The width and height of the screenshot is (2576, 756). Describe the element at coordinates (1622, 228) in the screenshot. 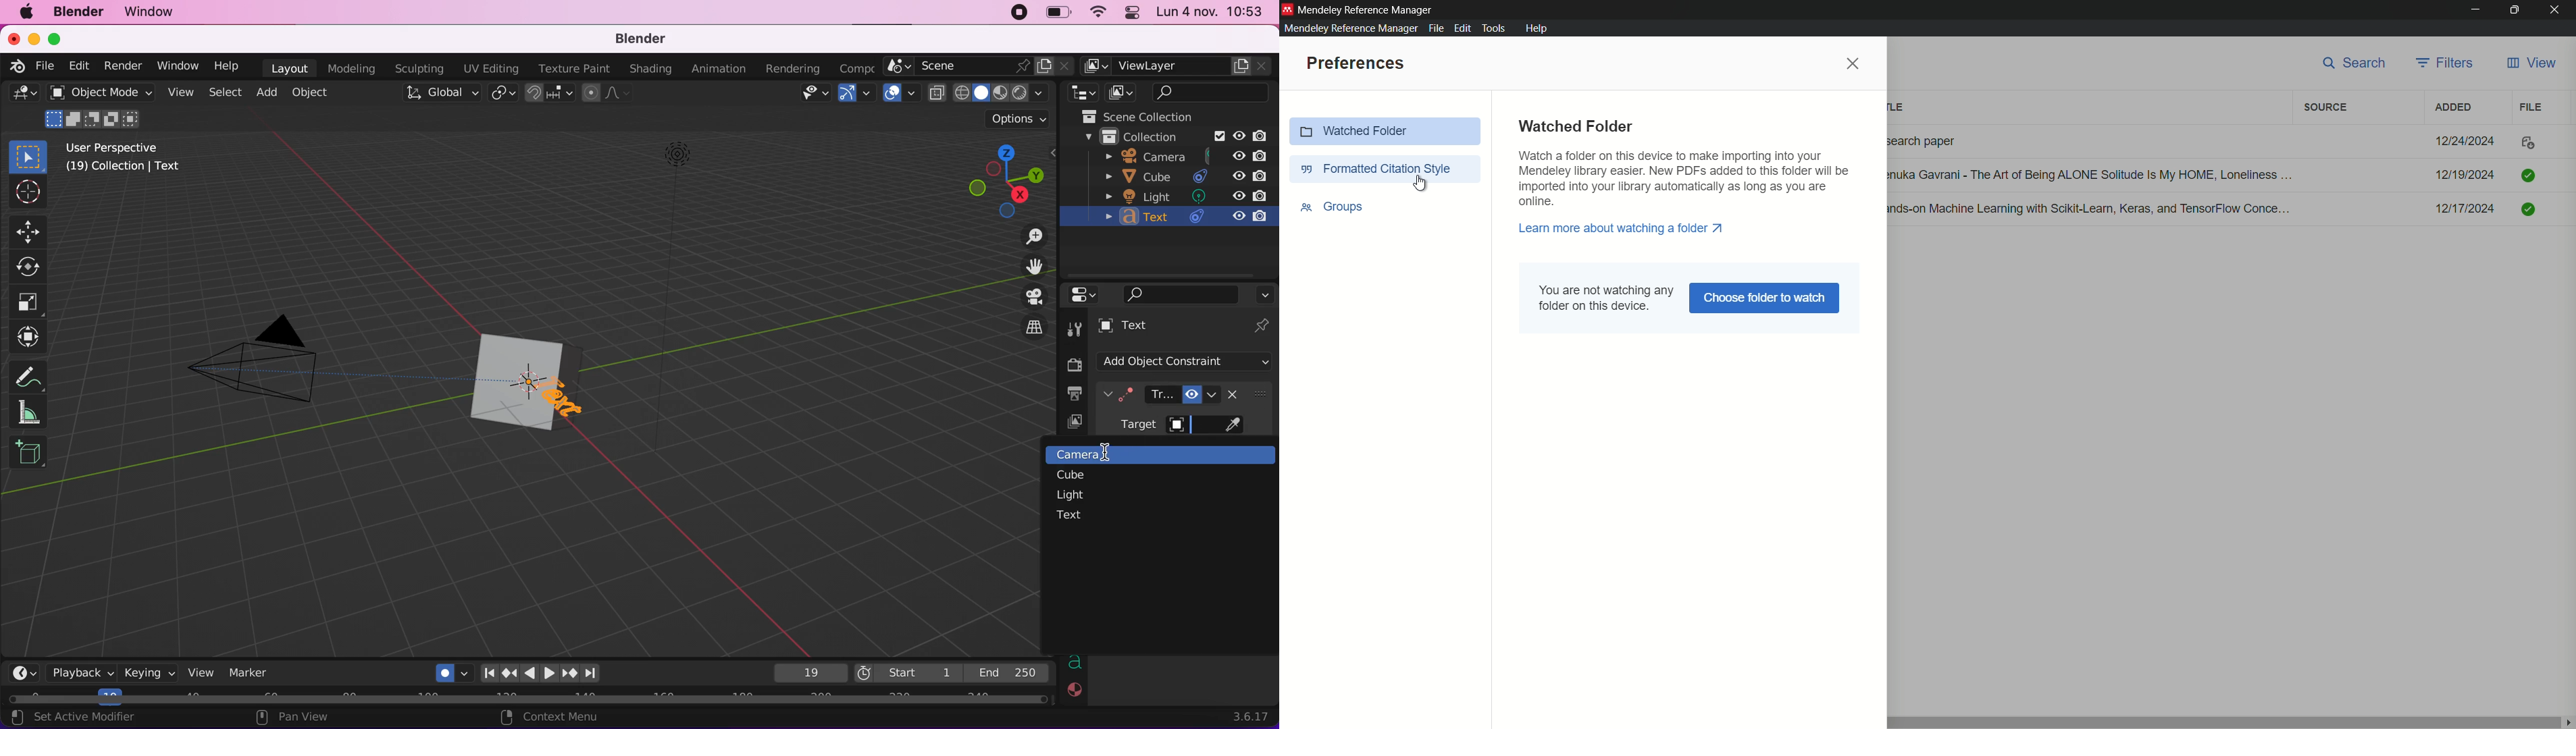

I see `link` at that location.